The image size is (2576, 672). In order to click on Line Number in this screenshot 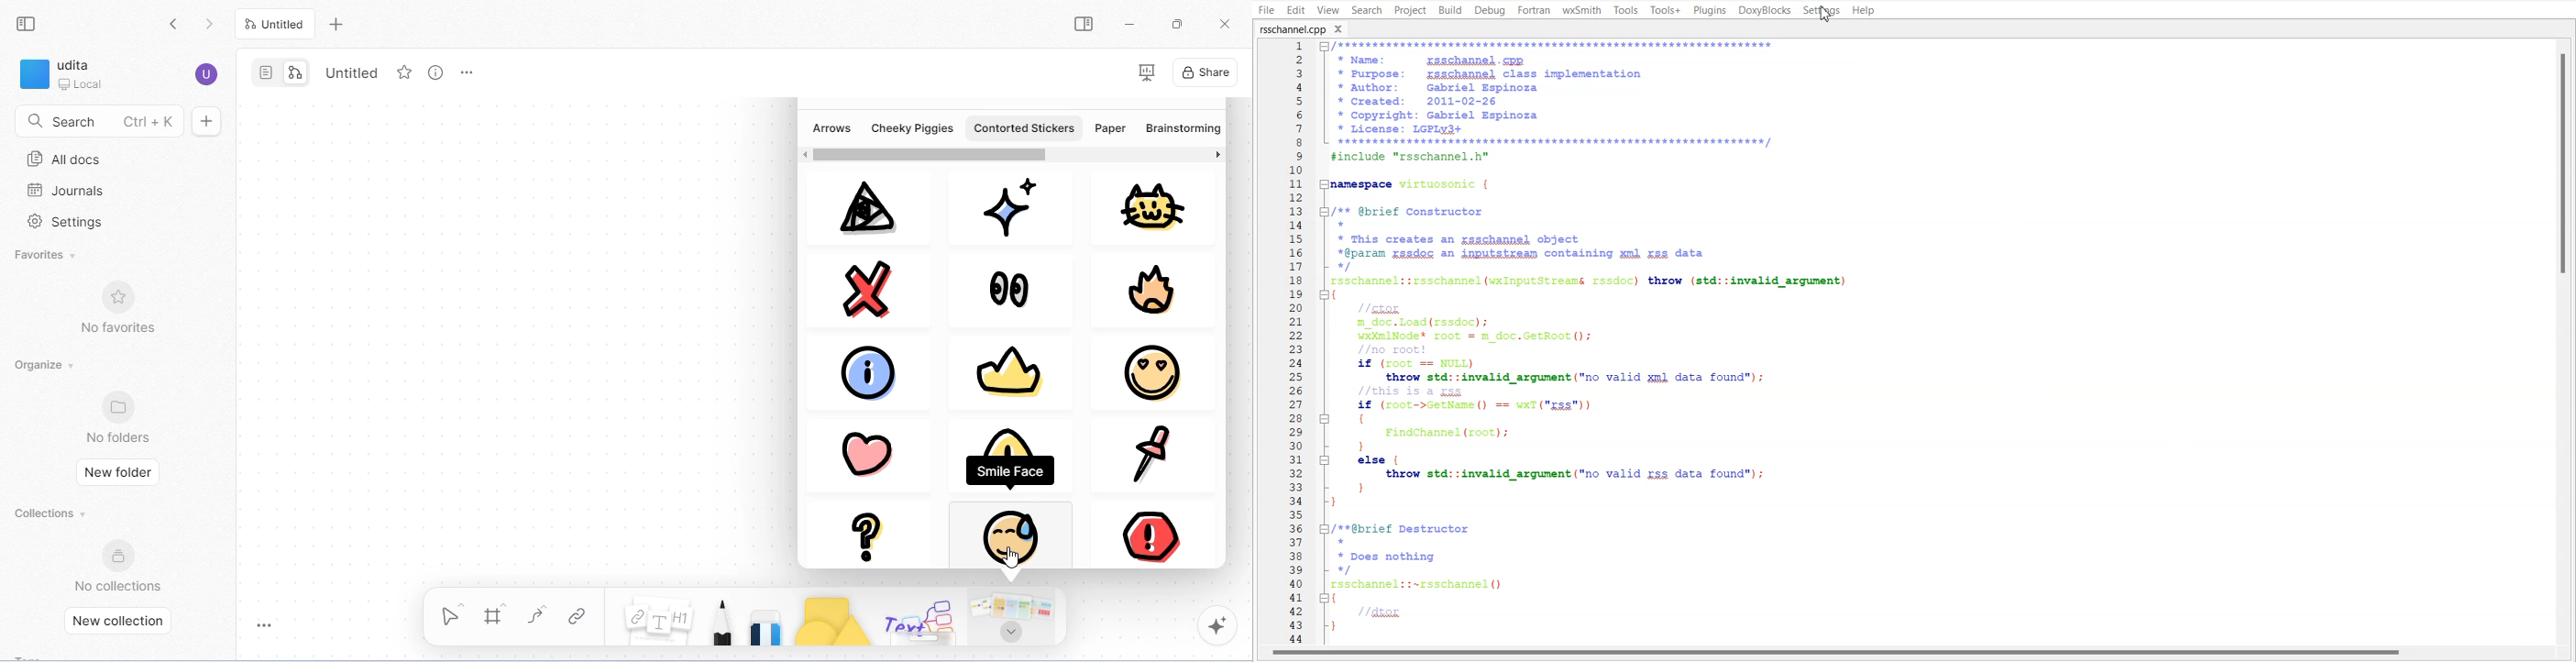, I will do `click(1285, 343)`.